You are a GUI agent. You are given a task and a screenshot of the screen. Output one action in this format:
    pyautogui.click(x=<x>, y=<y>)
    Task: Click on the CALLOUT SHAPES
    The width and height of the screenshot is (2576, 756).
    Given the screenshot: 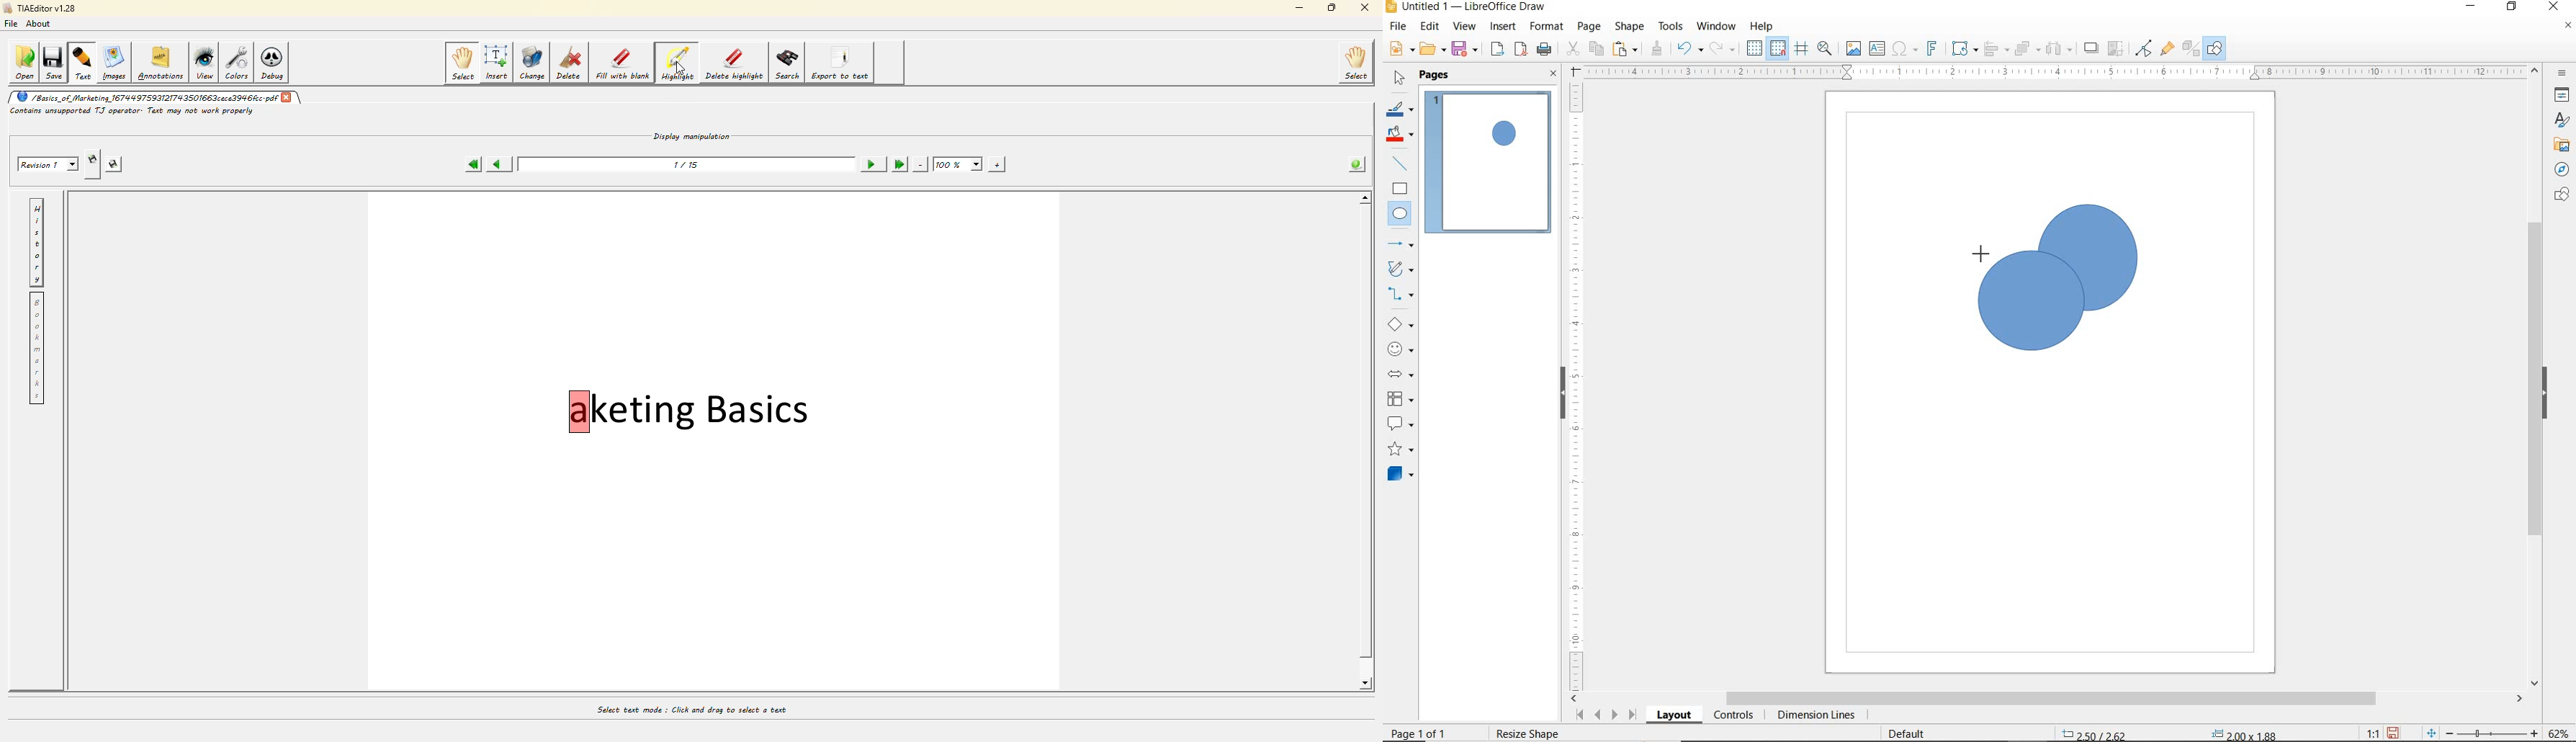 What is the action you would take?
    pyautogui.click(x=1400, y=424)
    